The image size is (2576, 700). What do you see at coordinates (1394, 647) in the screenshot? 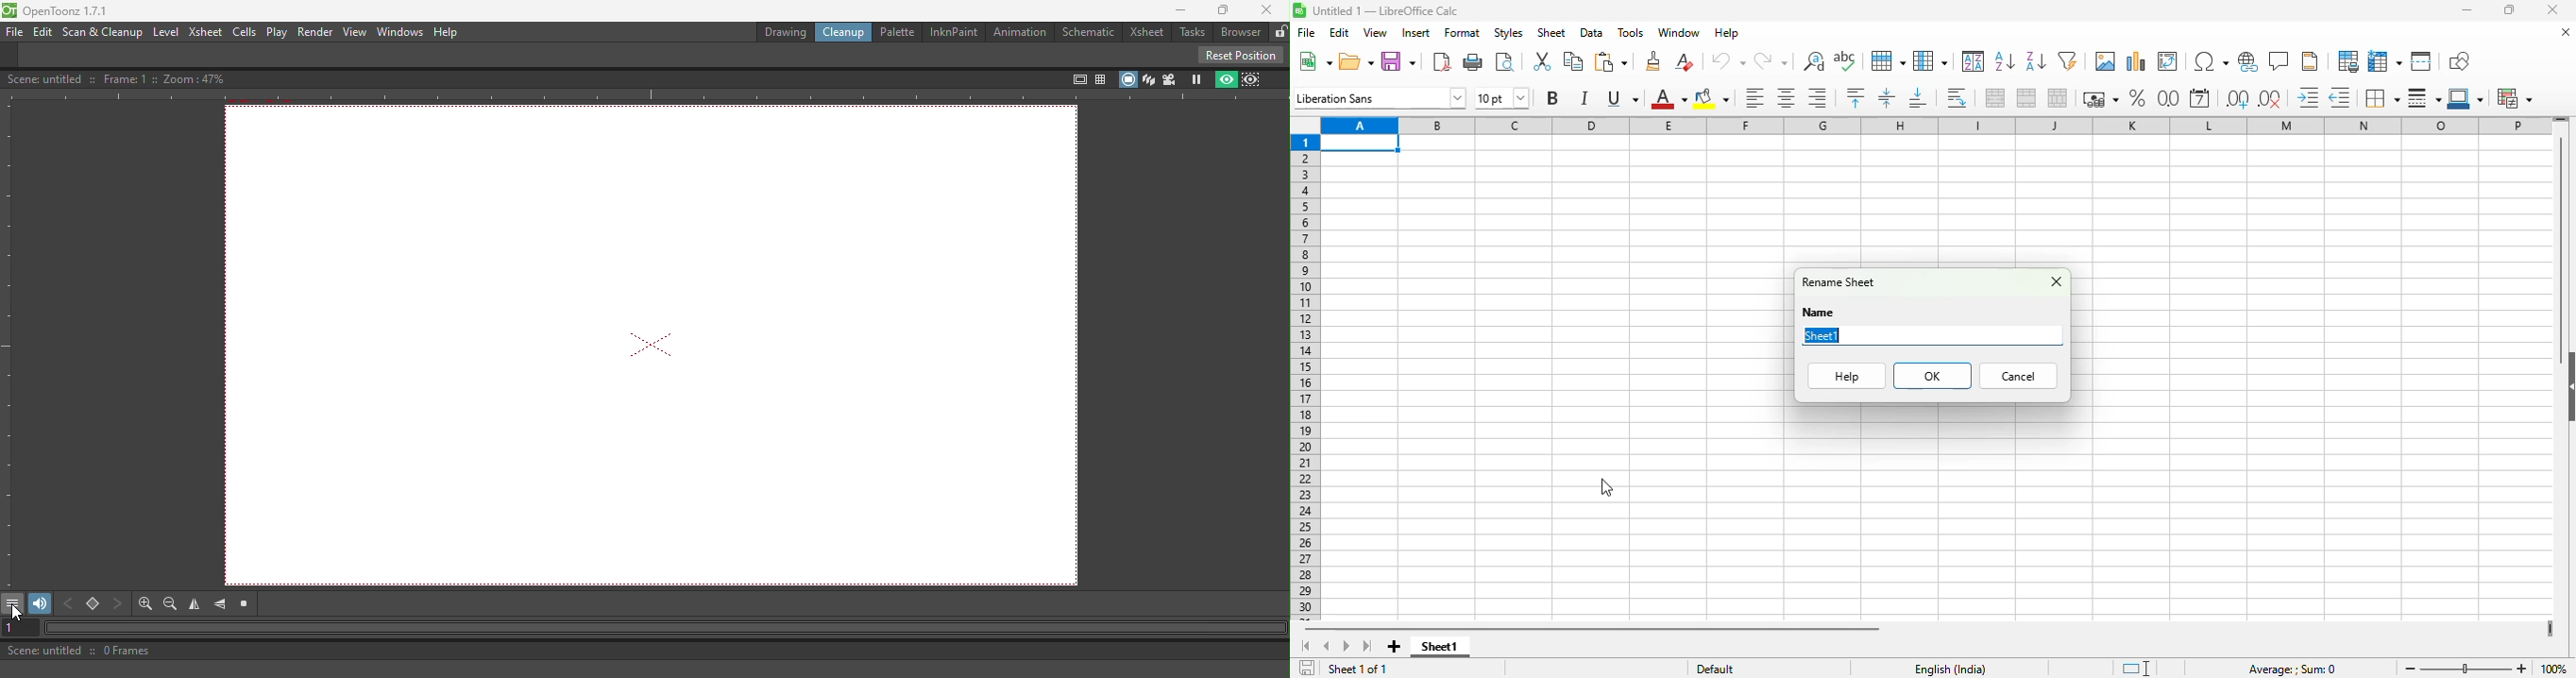
I see `add new sheet` at bounding box center [1394, 647].